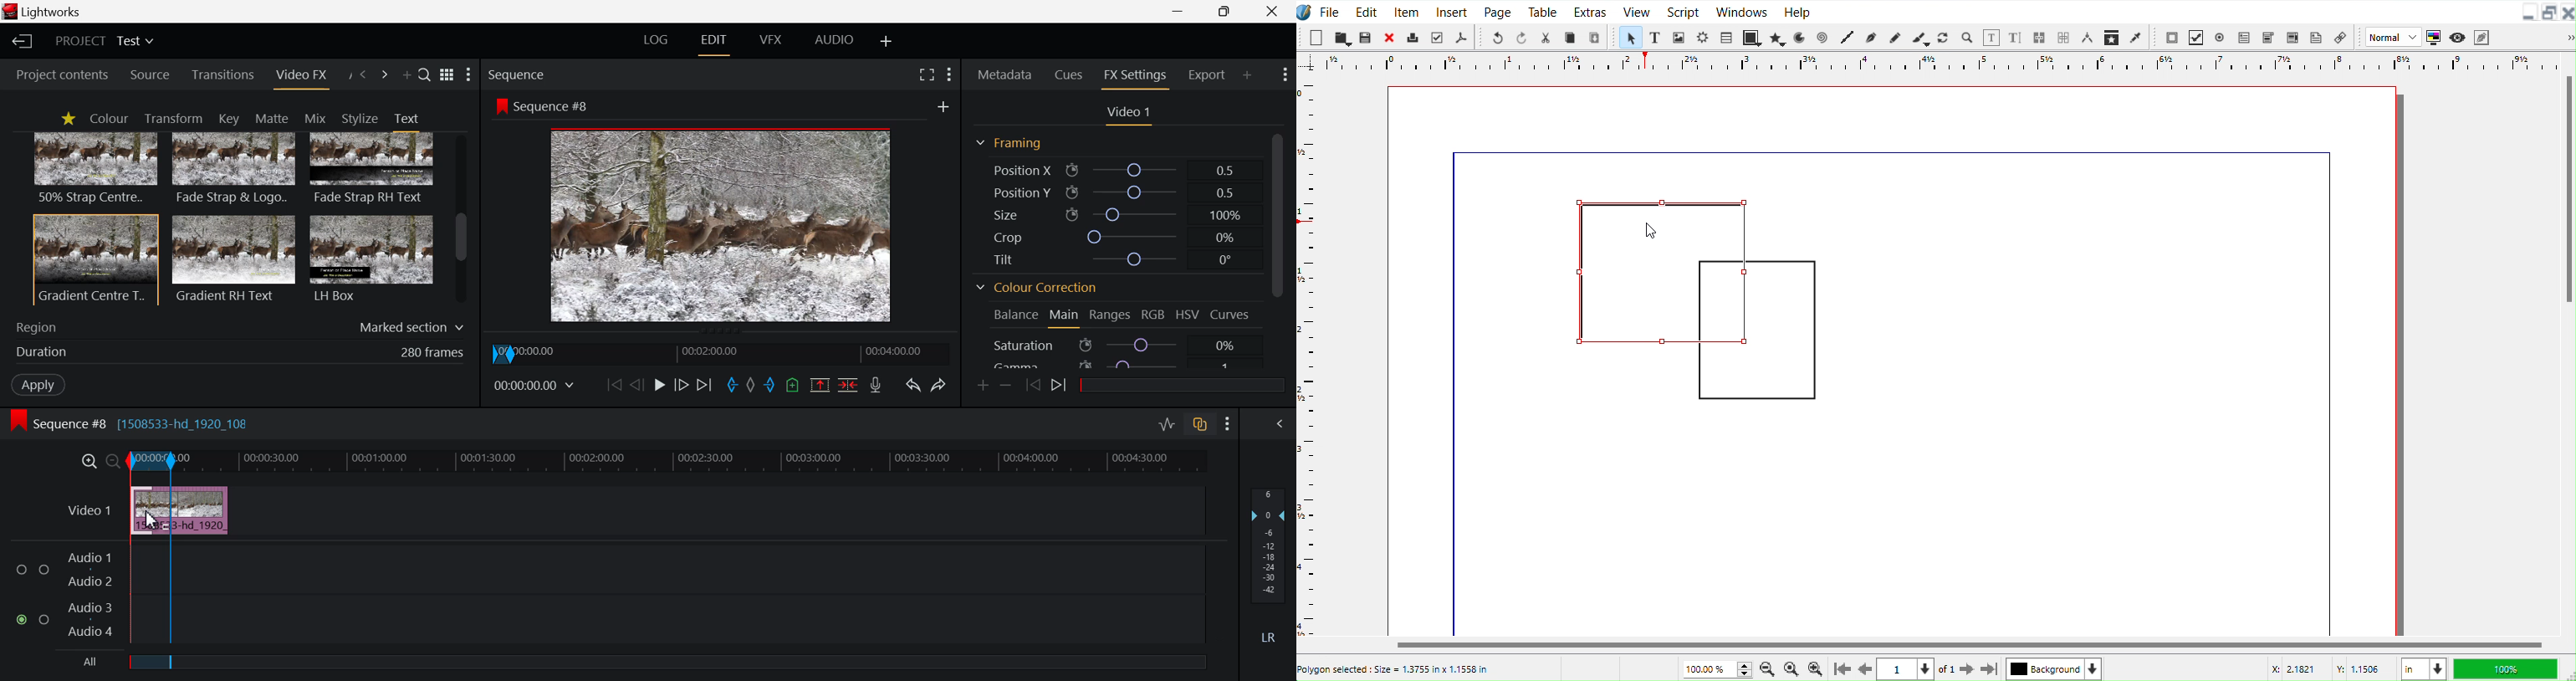  Describe the element at coordinates (658, 42) in the screenshot. I see `LOG Layout` at that location.